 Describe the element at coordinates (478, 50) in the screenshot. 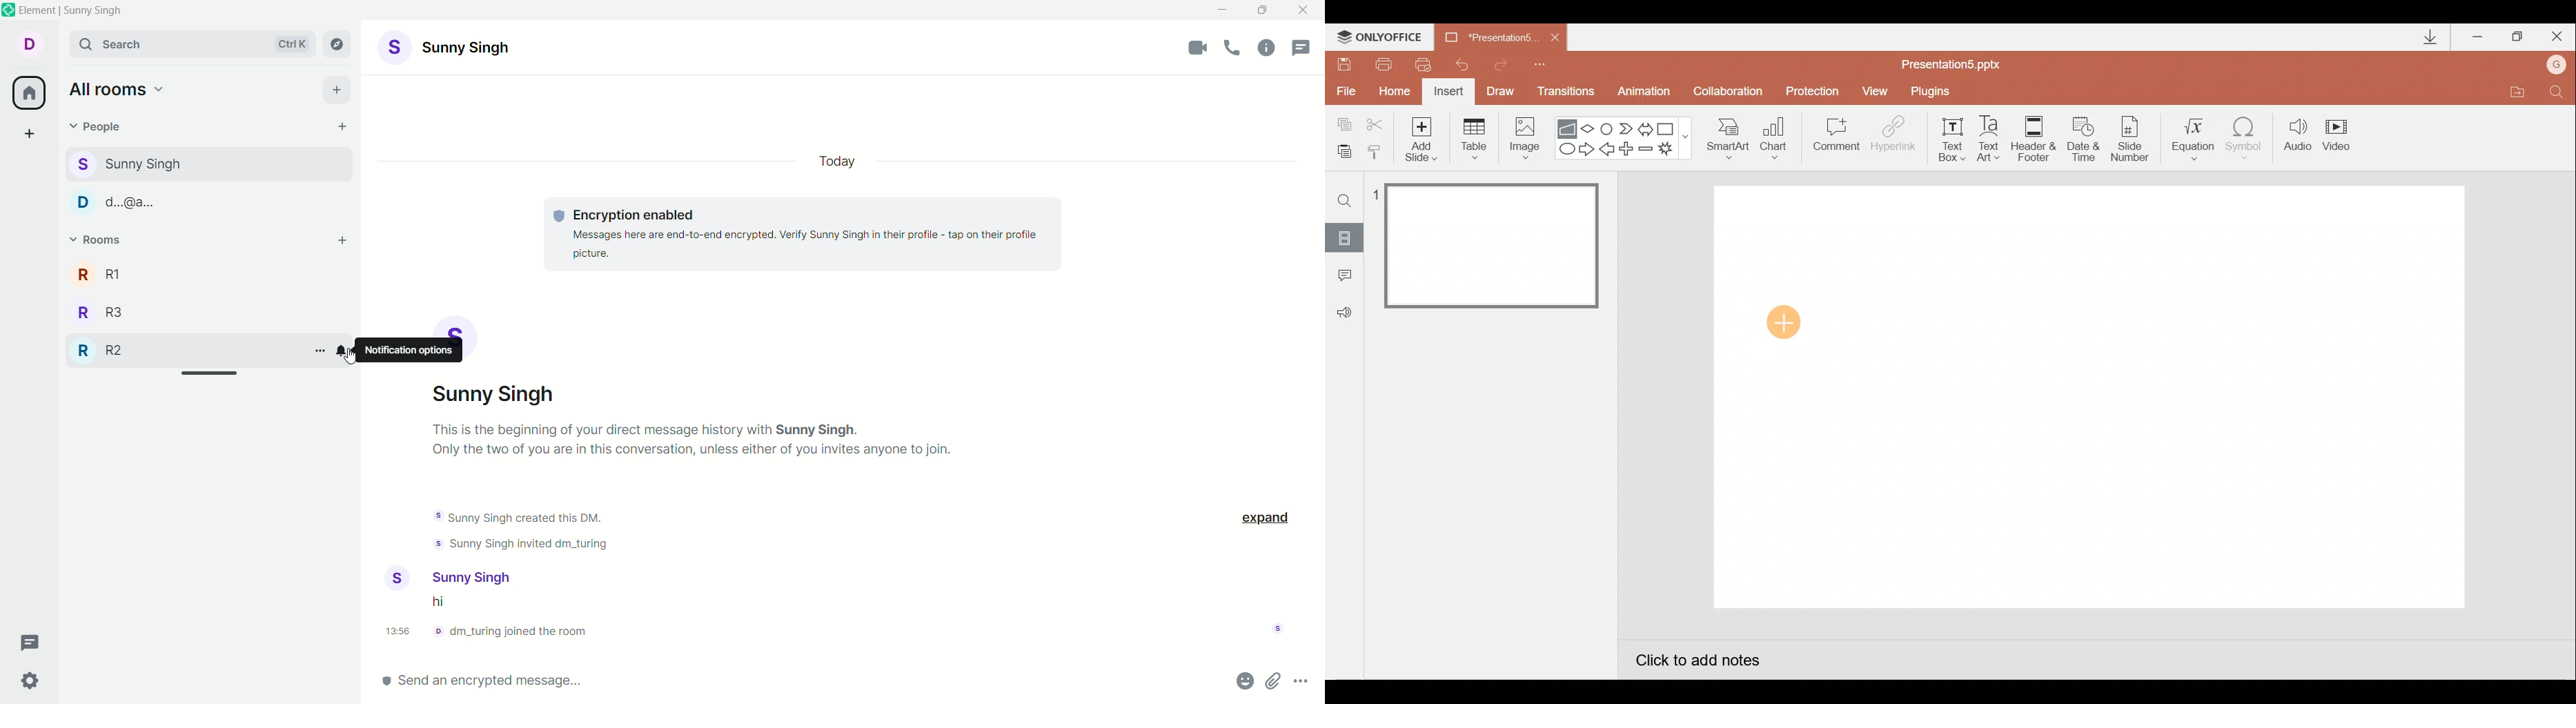

I see `acccount` at that location.